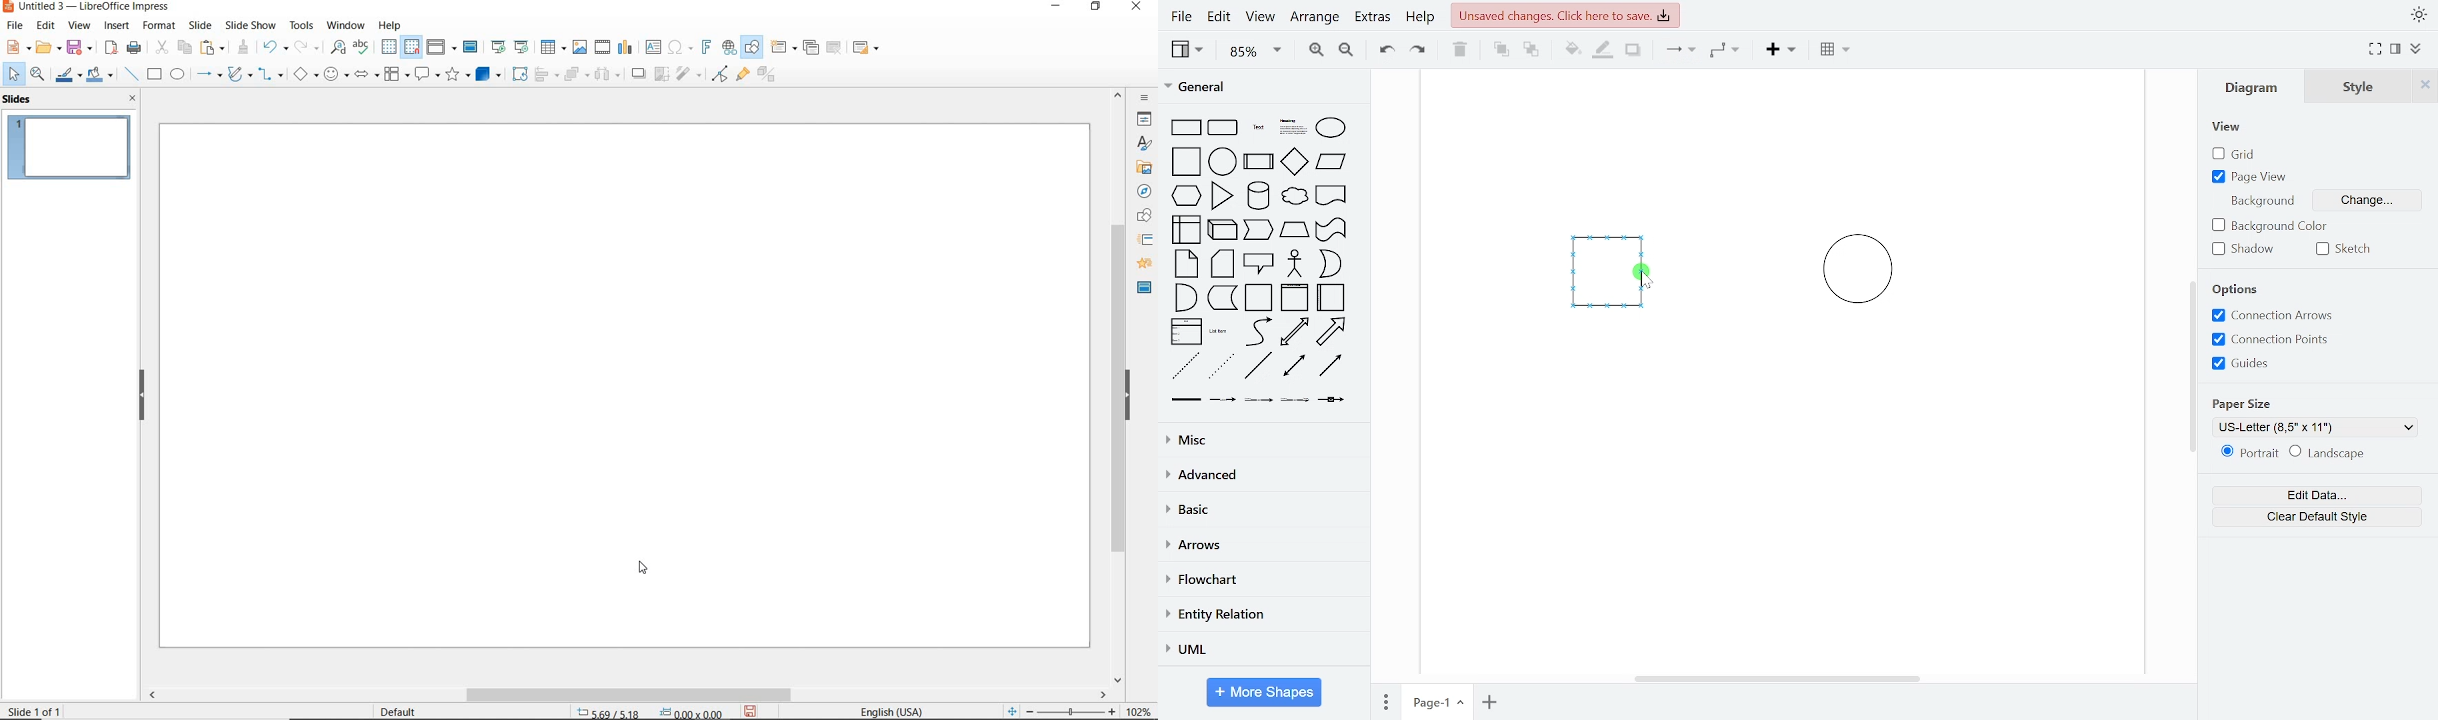  What do you see at coordinates (1257, 230) in the screenshot?
I see `step` at bounding box center [1257, 230].